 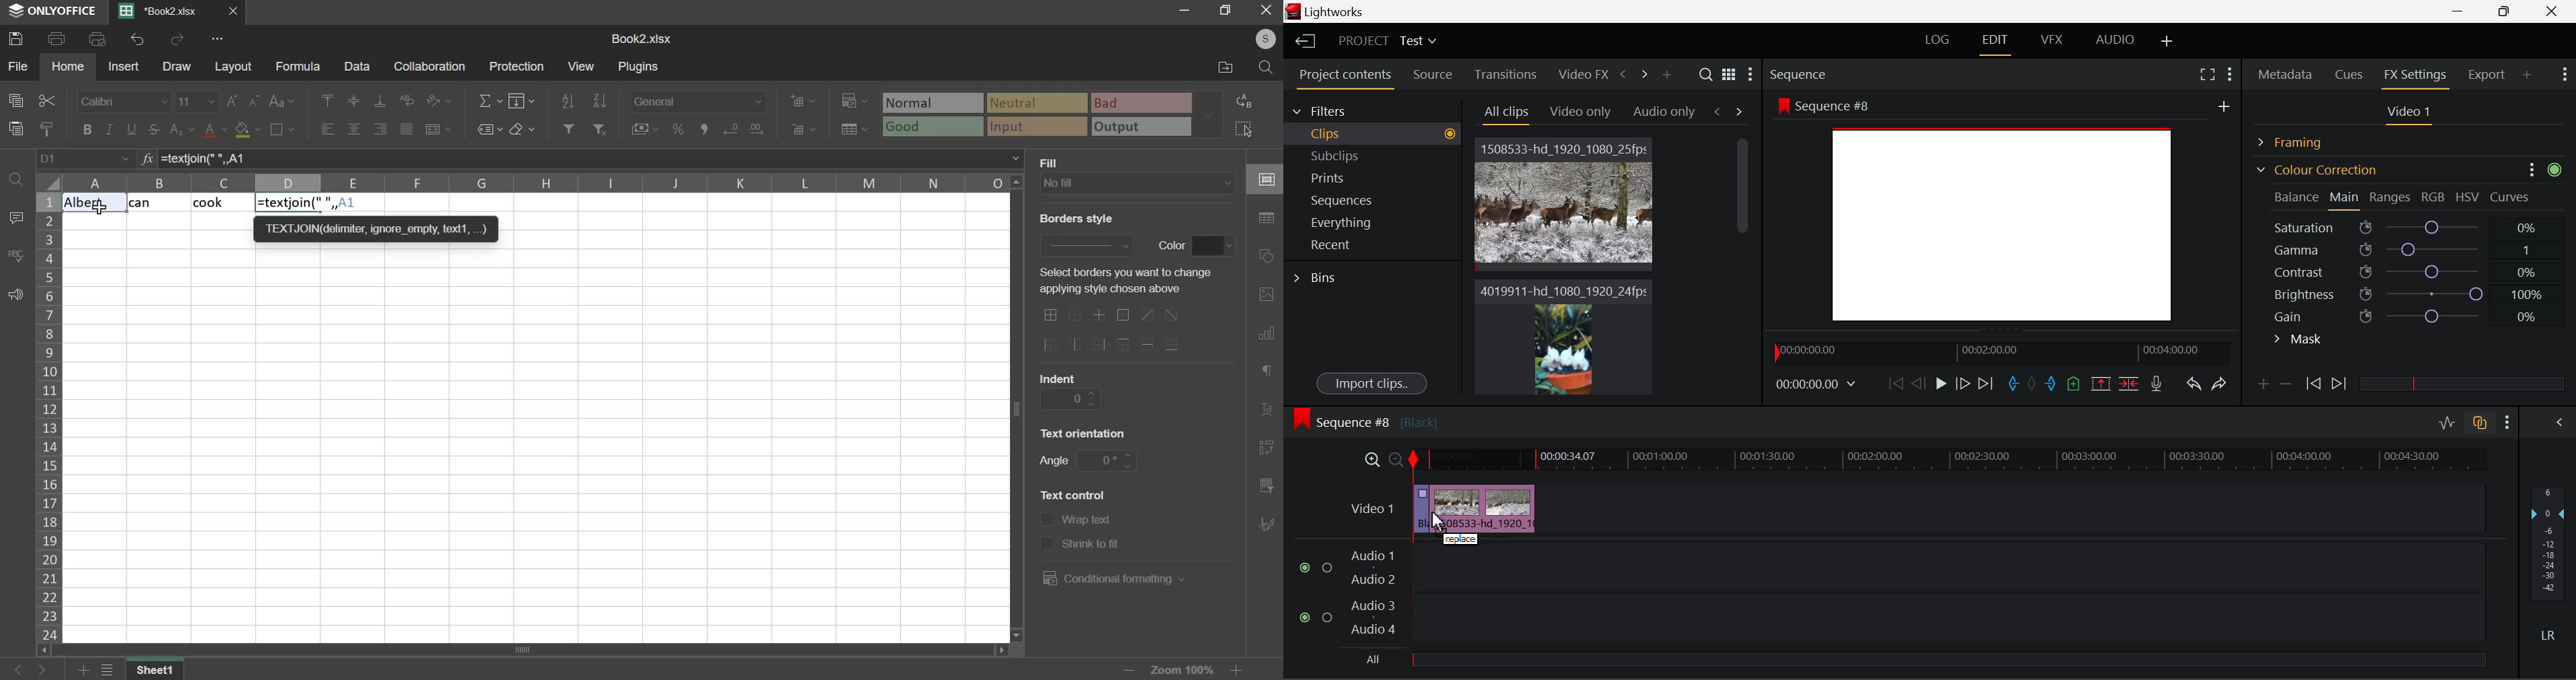 I want to click on This week Tab, so click(x=1663, y=112).